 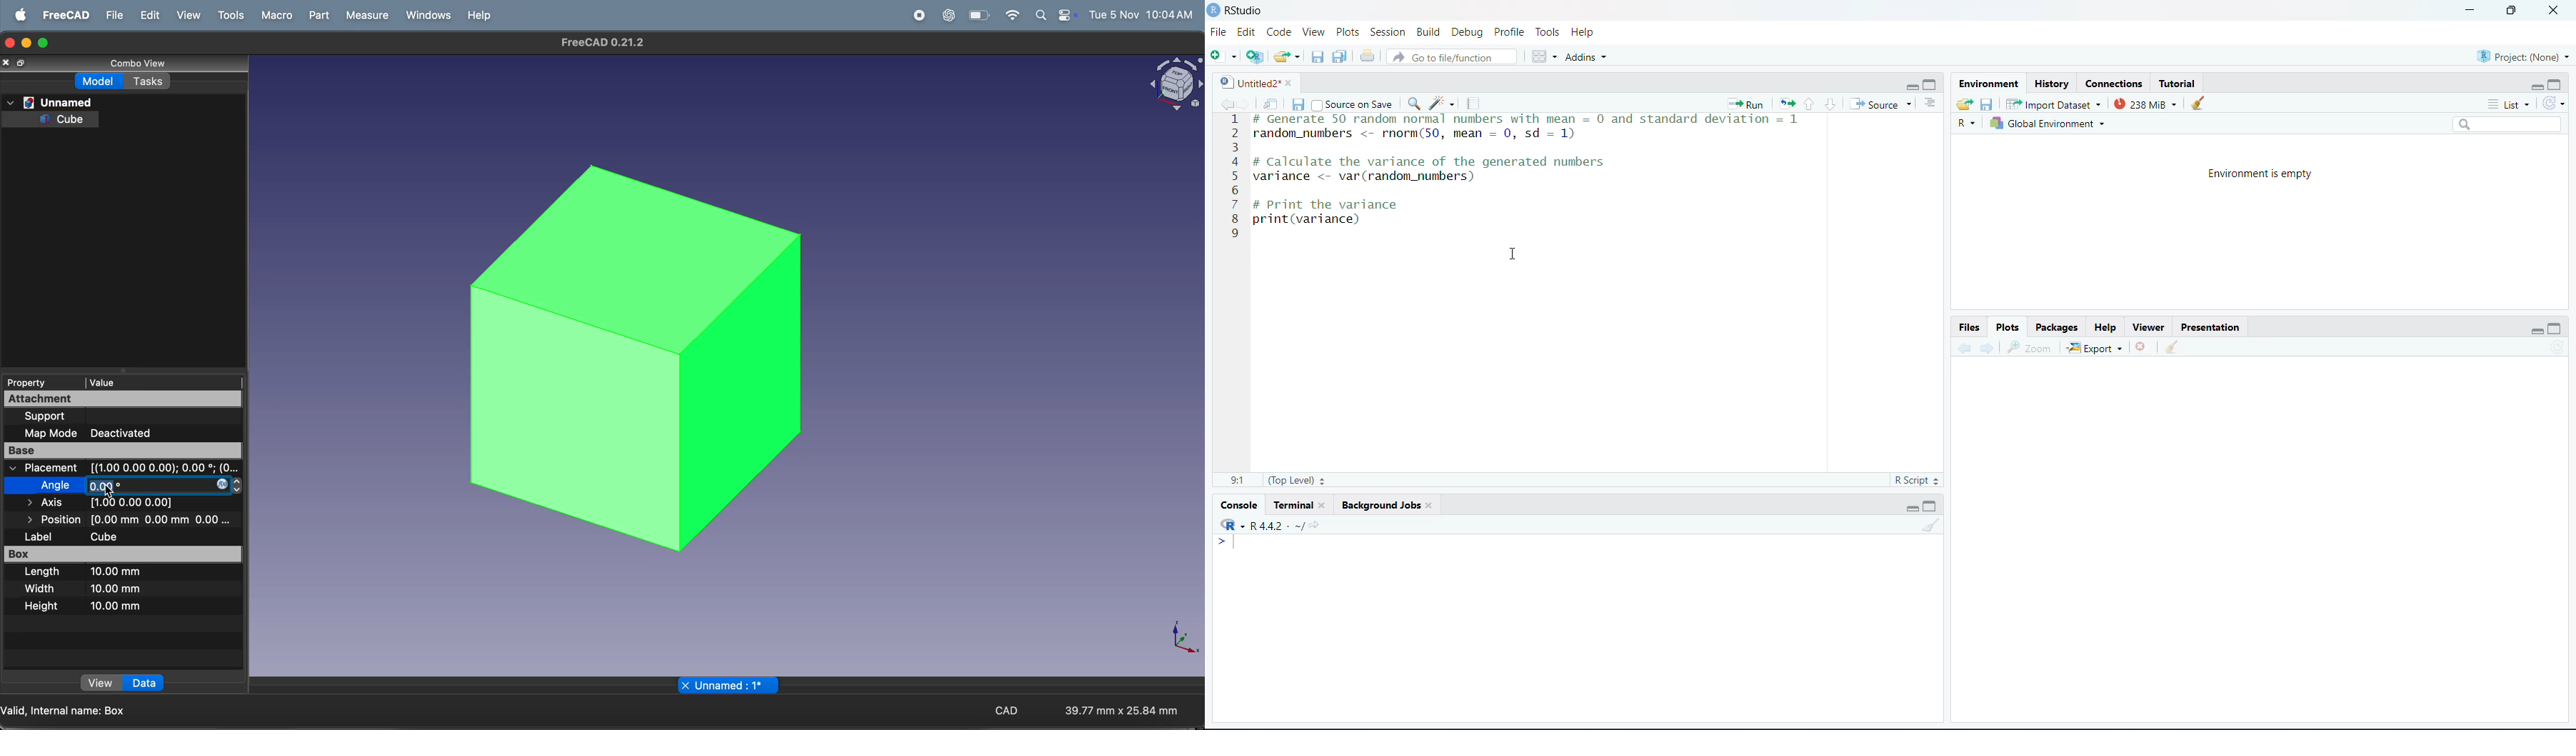 I want to click on map mode, so click(x=46, y=433).